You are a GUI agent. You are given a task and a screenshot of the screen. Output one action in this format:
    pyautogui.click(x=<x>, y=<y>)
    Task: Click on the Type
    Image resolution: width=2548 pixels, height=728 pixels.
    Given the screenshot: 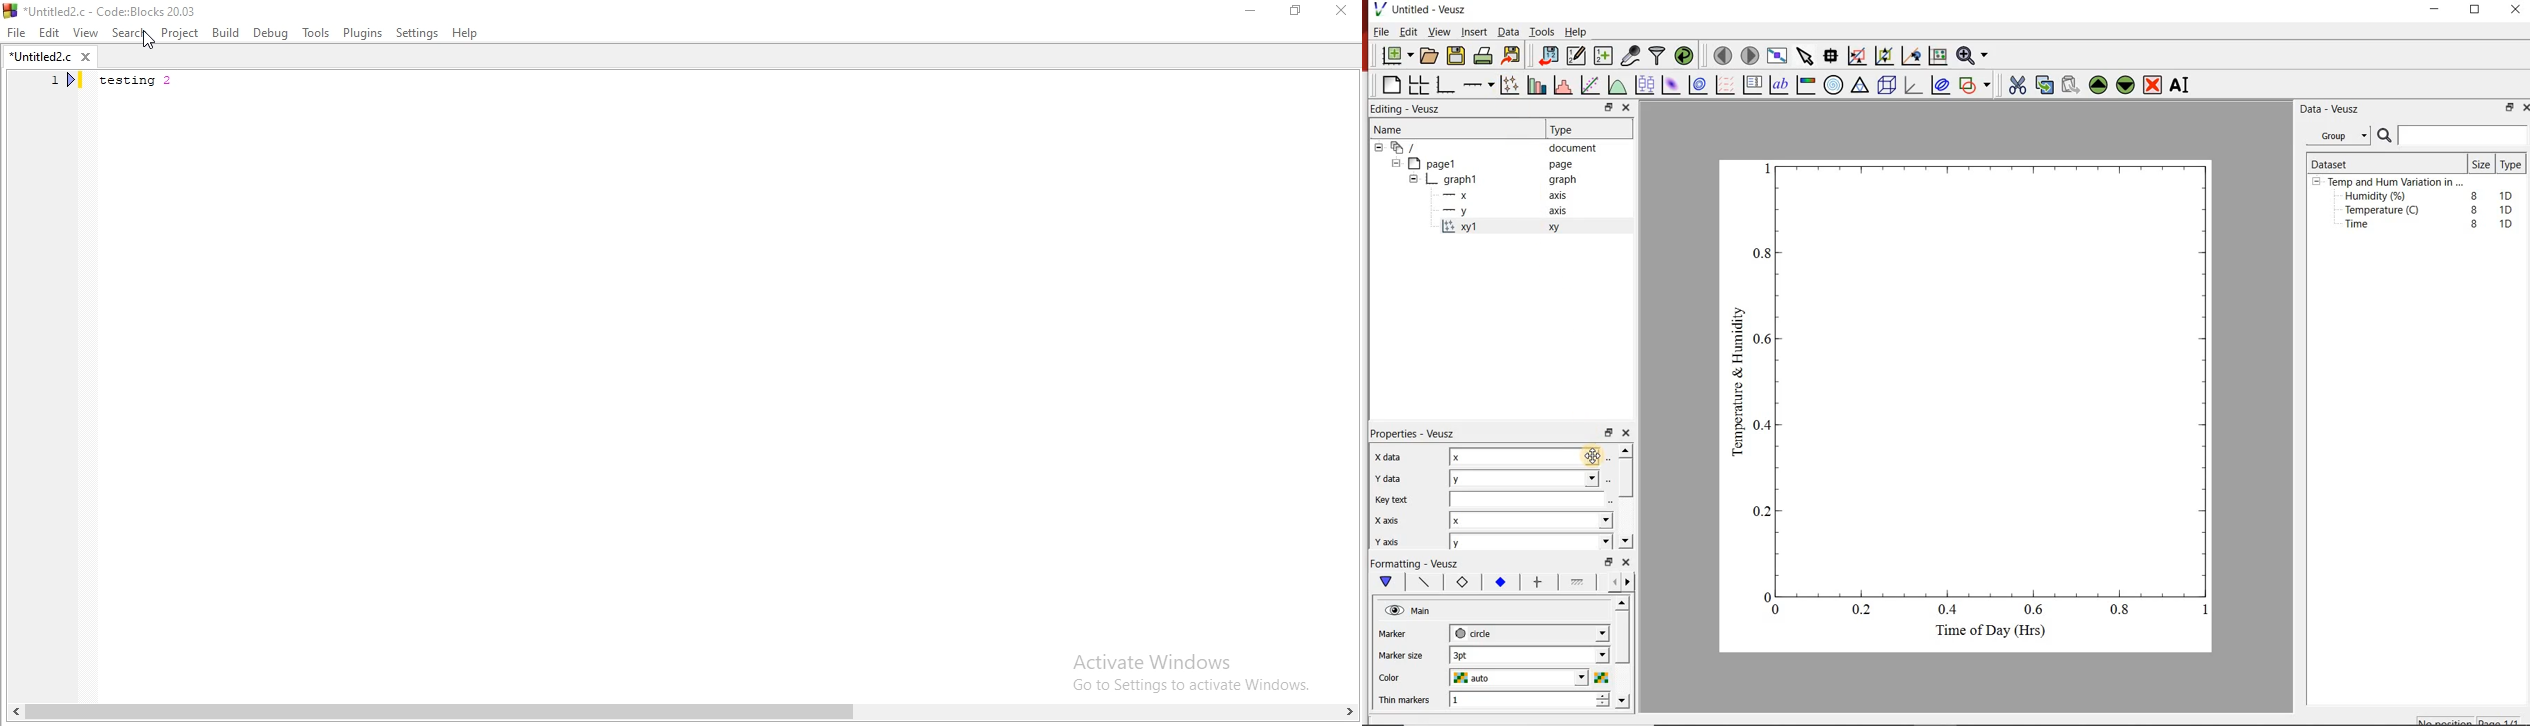 What is the action you would take?
    pyautogui.click(x=2512, y=166)
    